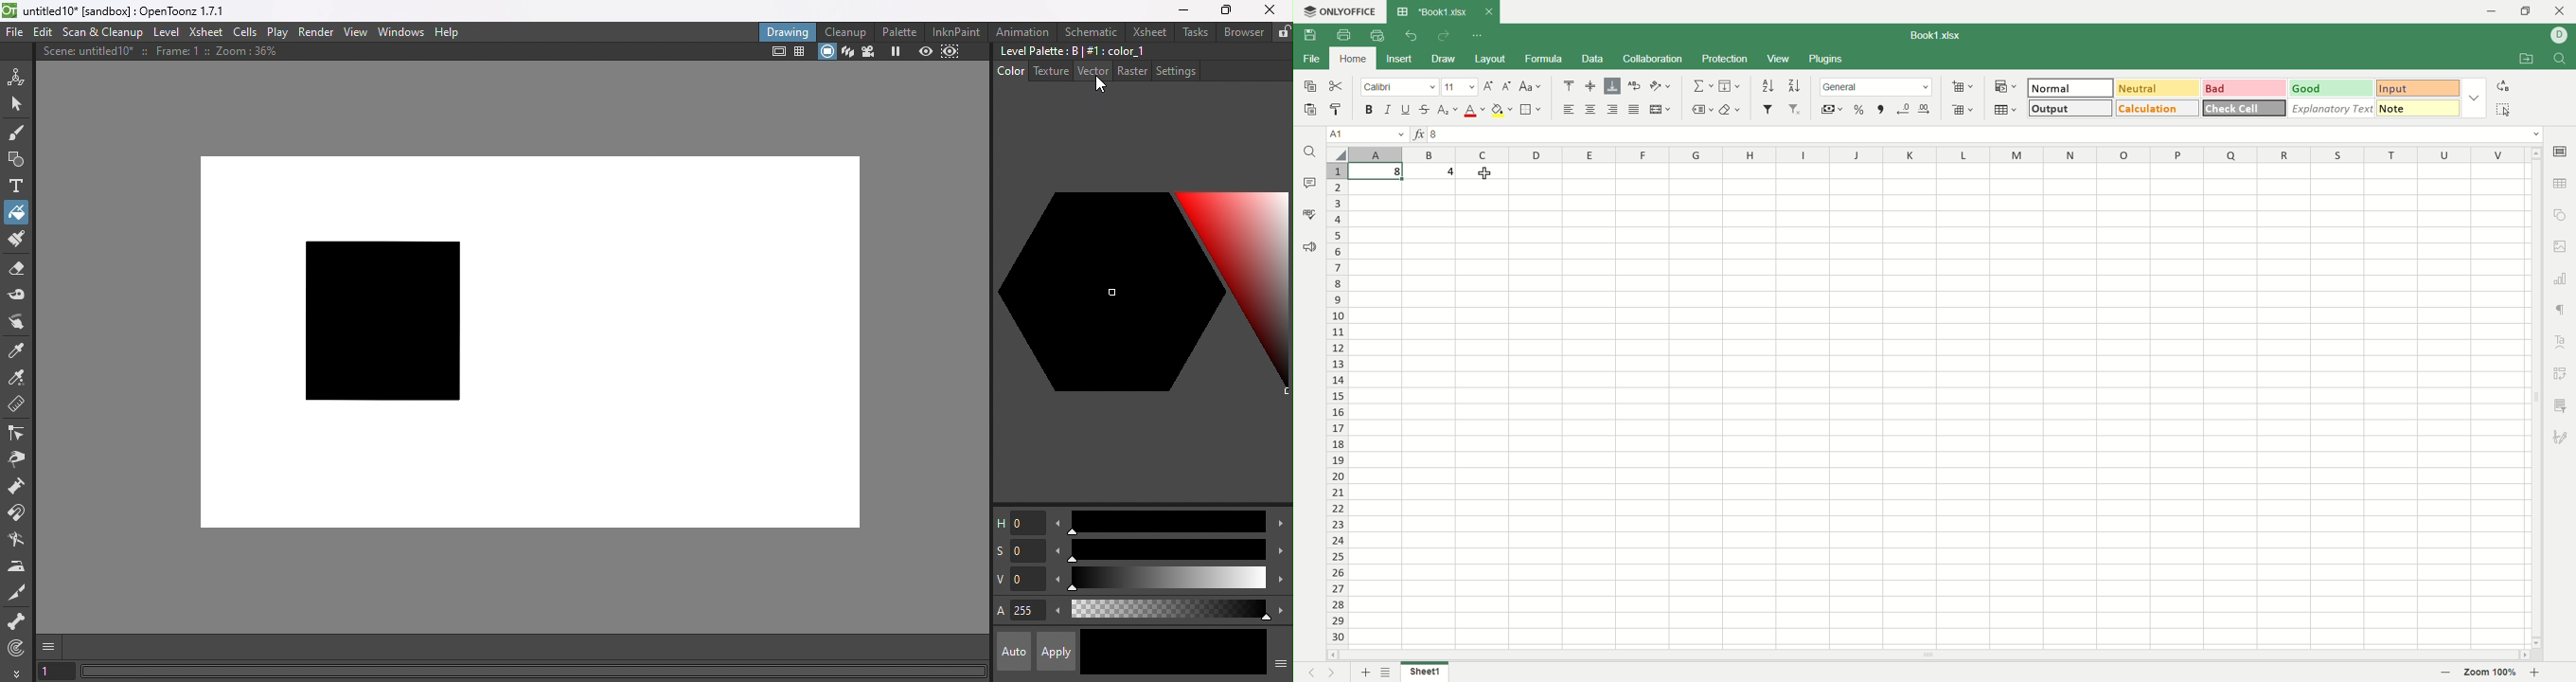 Image resolution: width=2576 pixels, height=700 pixels. Describe the element at coordinates (1338, 405) in the screenshot. I see `row number` at that location.